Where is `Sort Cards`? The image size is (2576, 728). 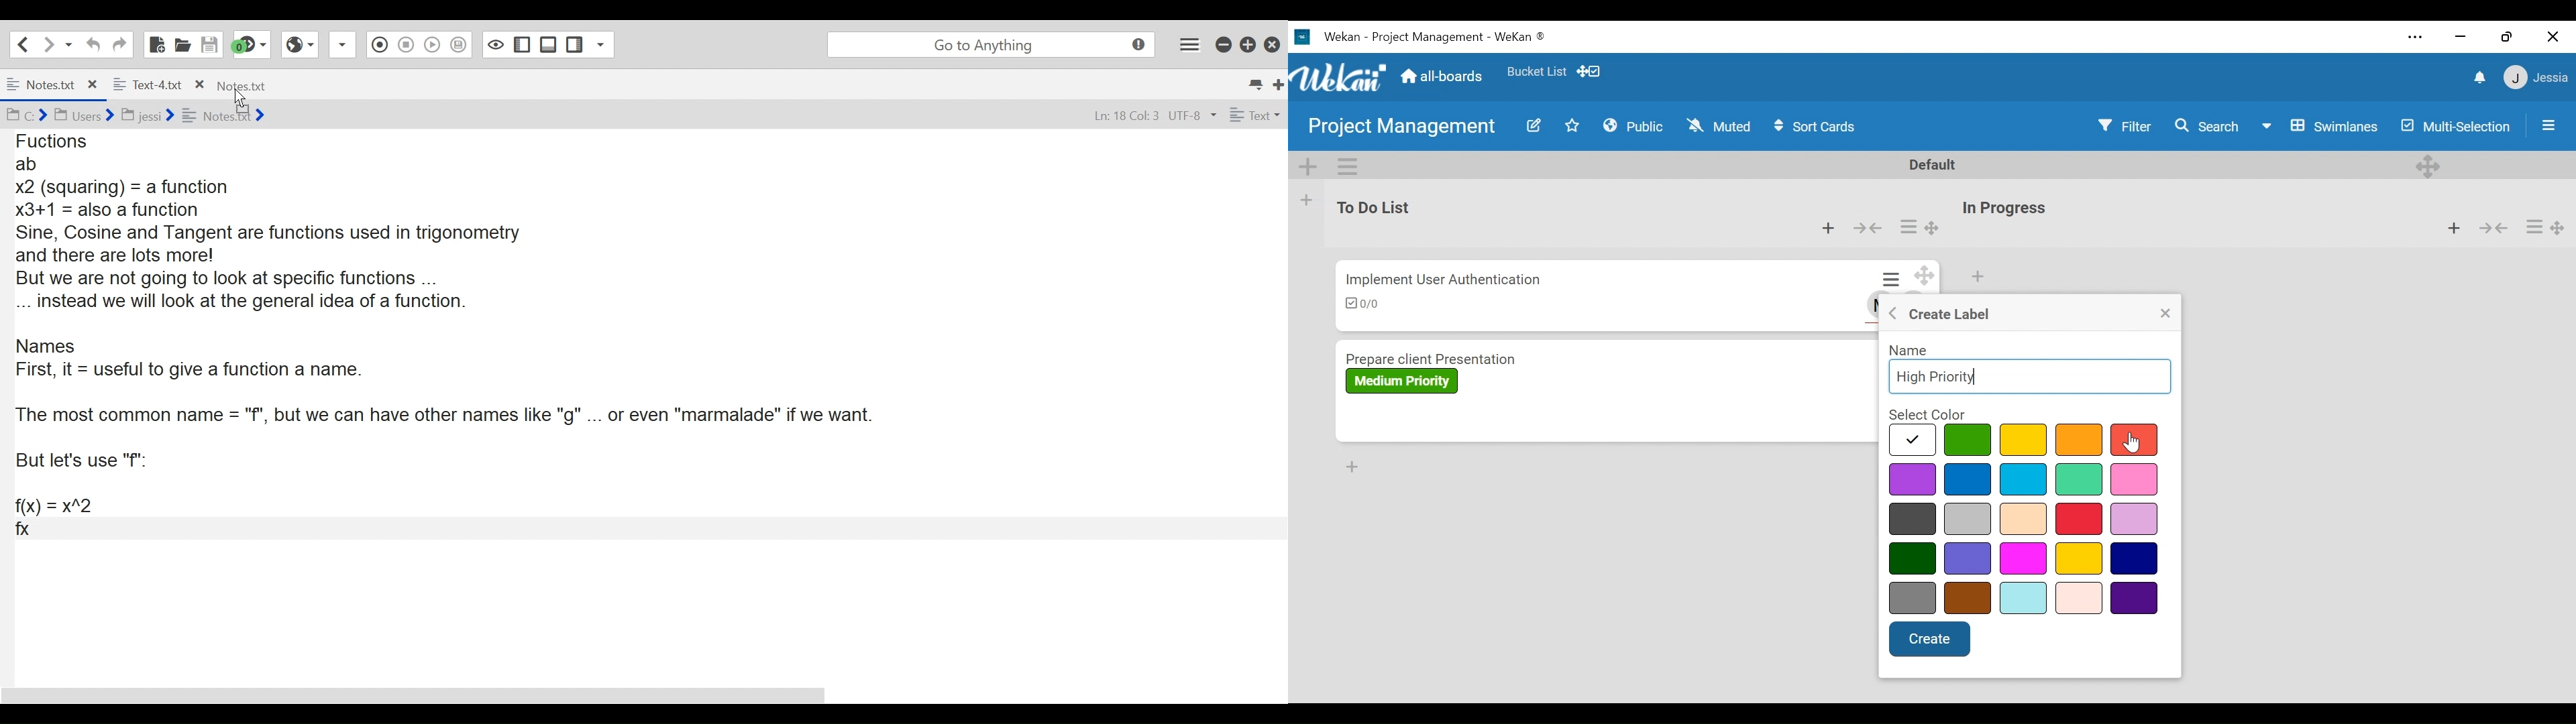 Sort Cards is located at coordinates (1820, 126).